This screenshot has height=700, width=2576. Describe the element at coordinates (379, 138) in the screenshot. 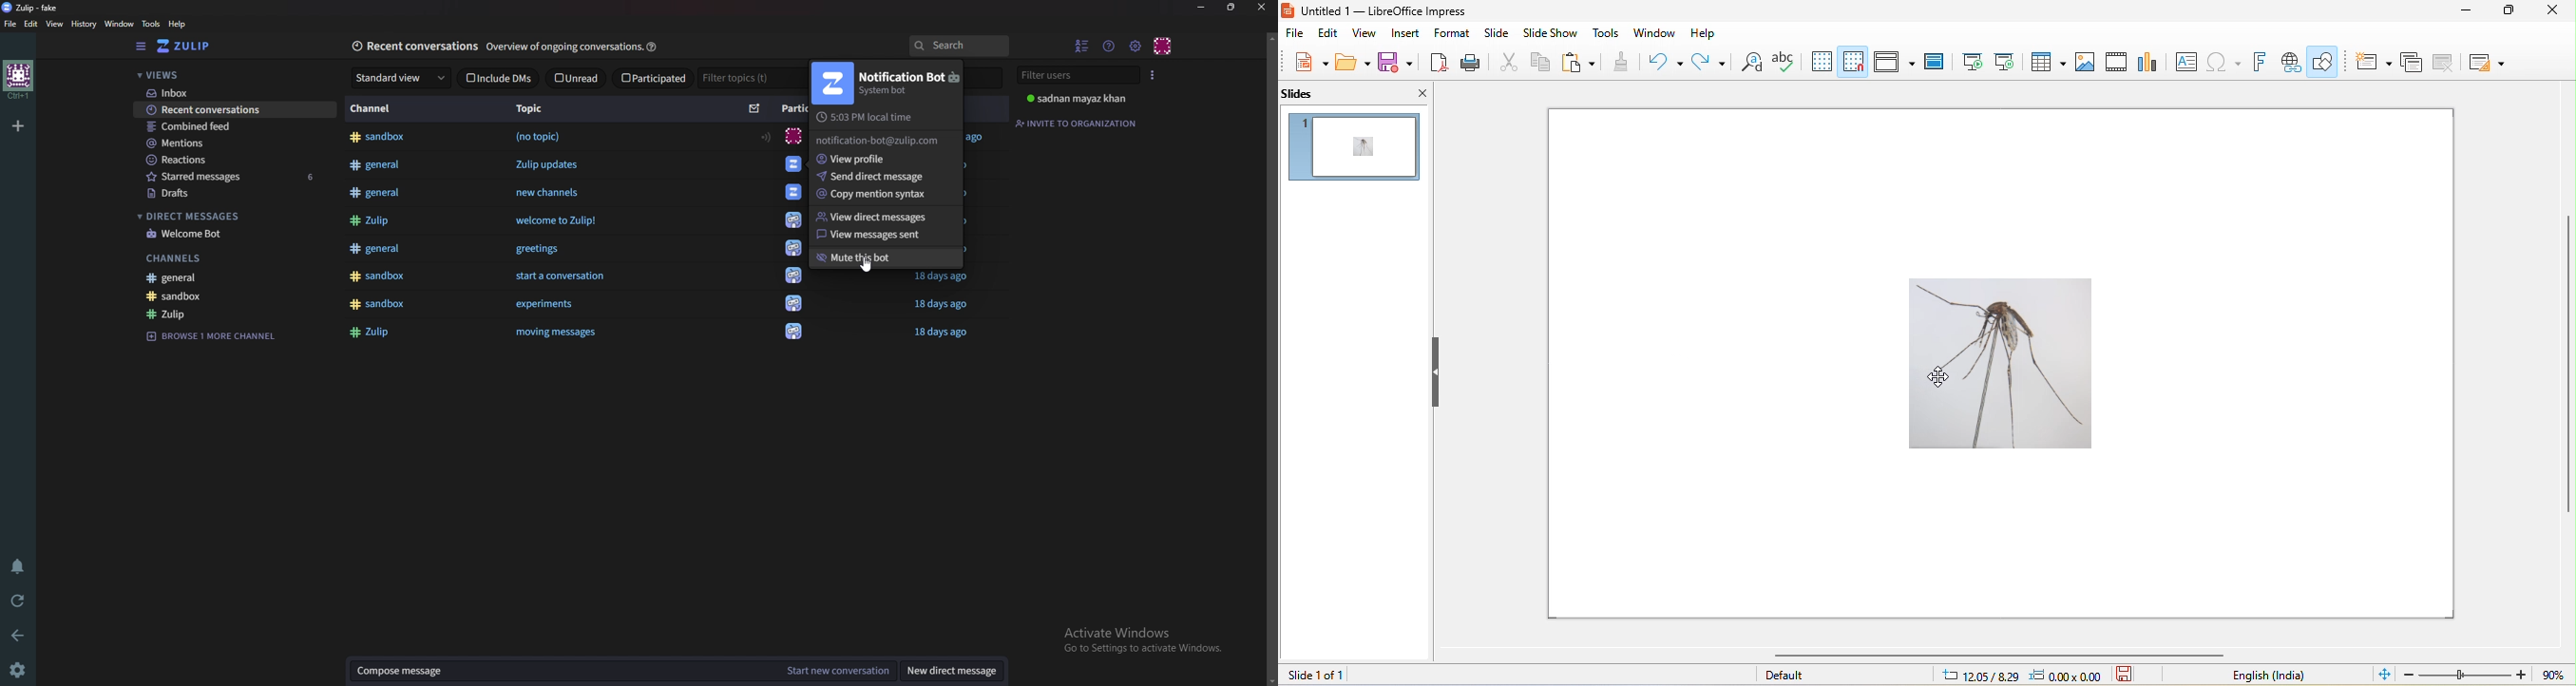

I see `#sandbox` at that location.